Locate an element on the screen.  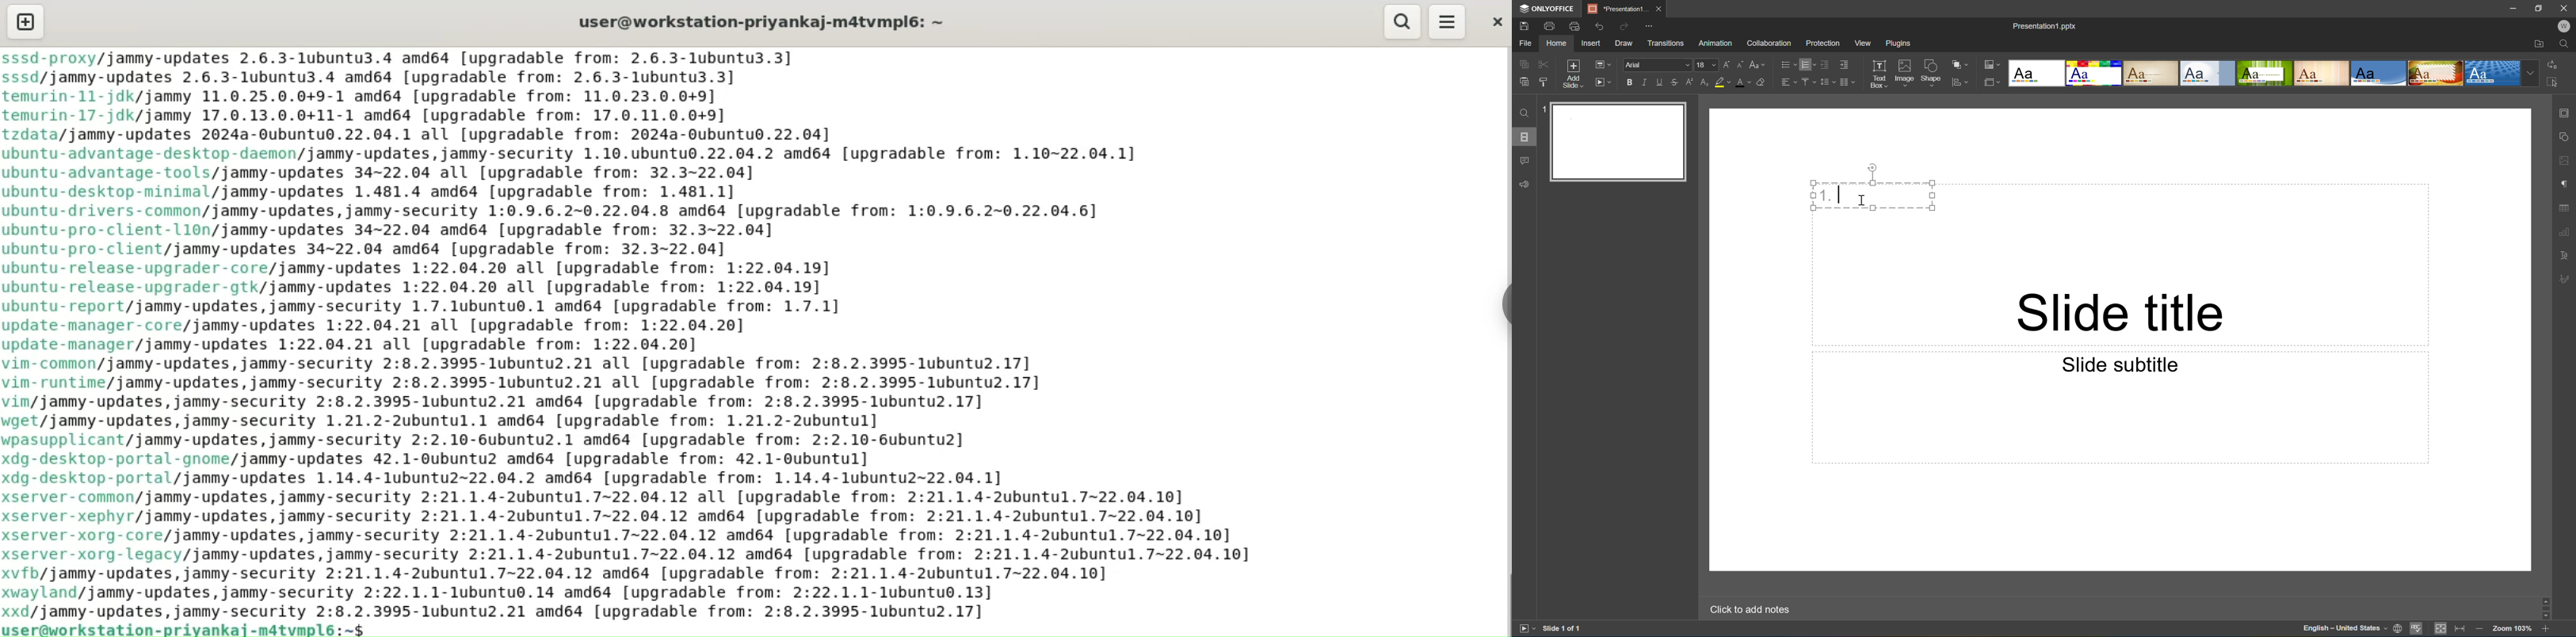
Highlight color is located at coordinates (1721, 81).